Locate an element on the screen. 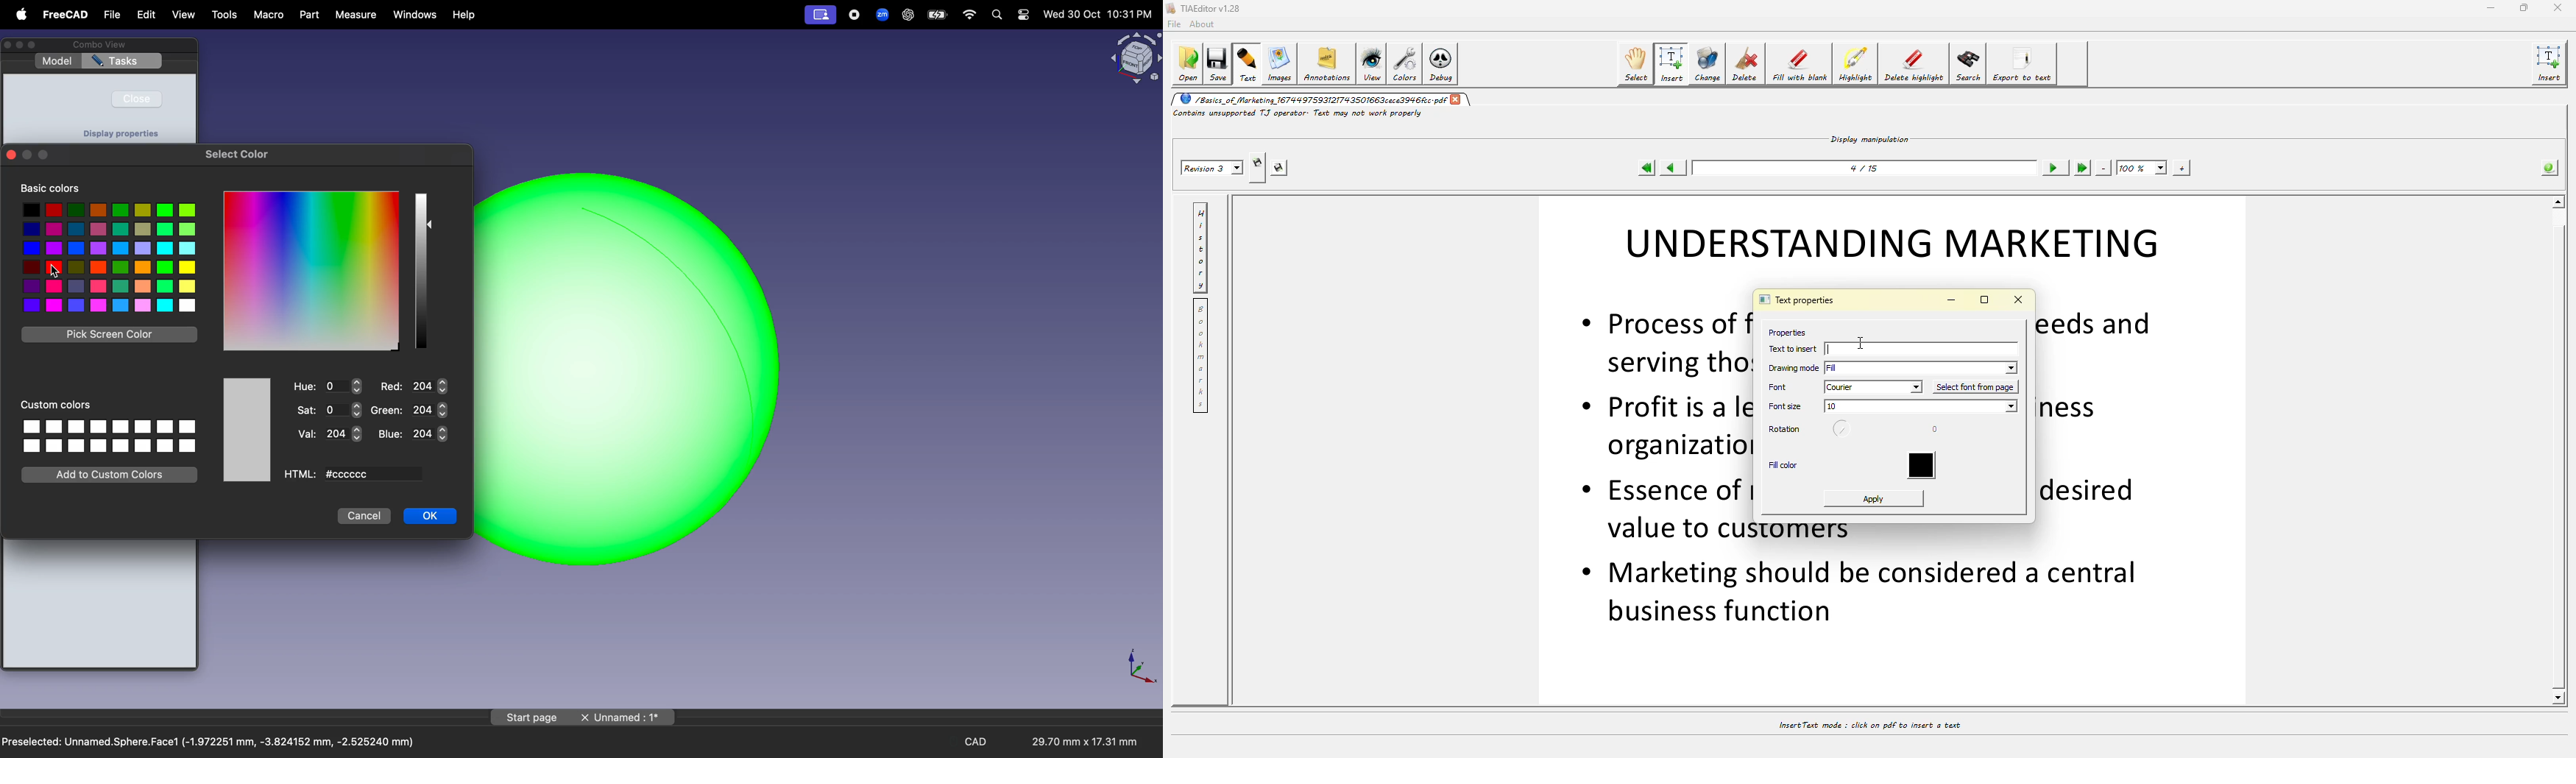 The height and width of the screenshot is (784, 2576). marco is located at coordinates (269, 15).